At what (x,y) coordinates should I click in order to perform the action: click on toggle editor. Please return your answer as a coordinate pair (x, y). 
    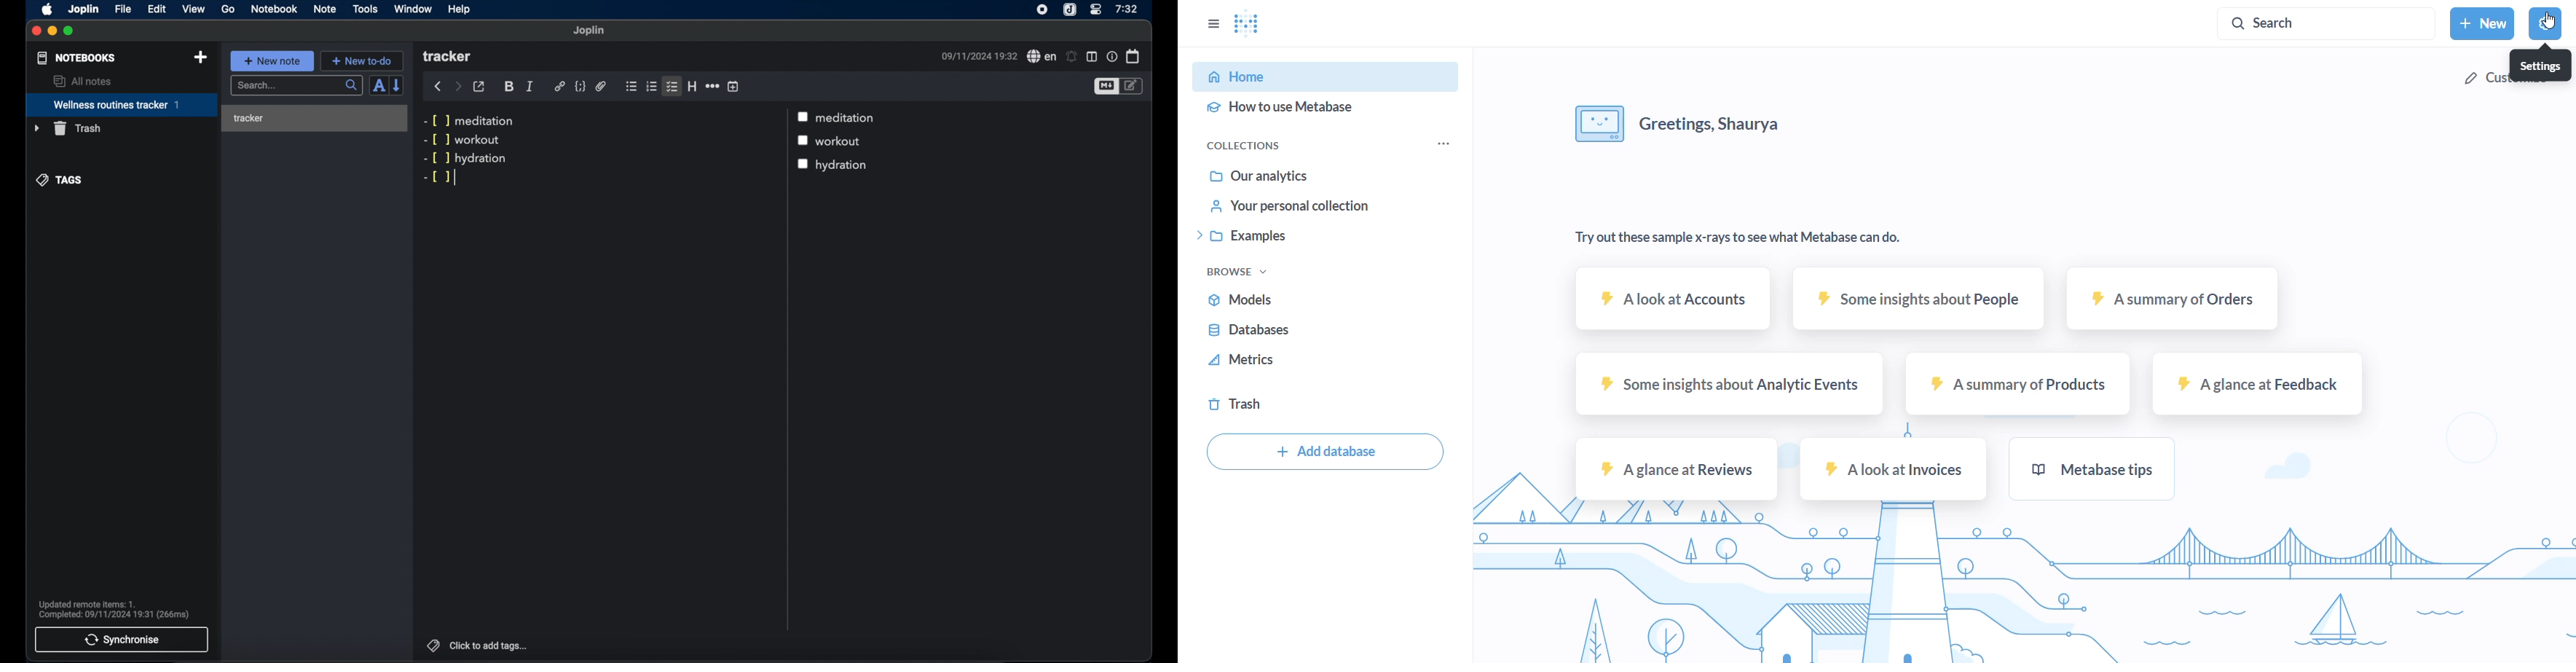
    Looking at the image, I should click on (1106, 86).